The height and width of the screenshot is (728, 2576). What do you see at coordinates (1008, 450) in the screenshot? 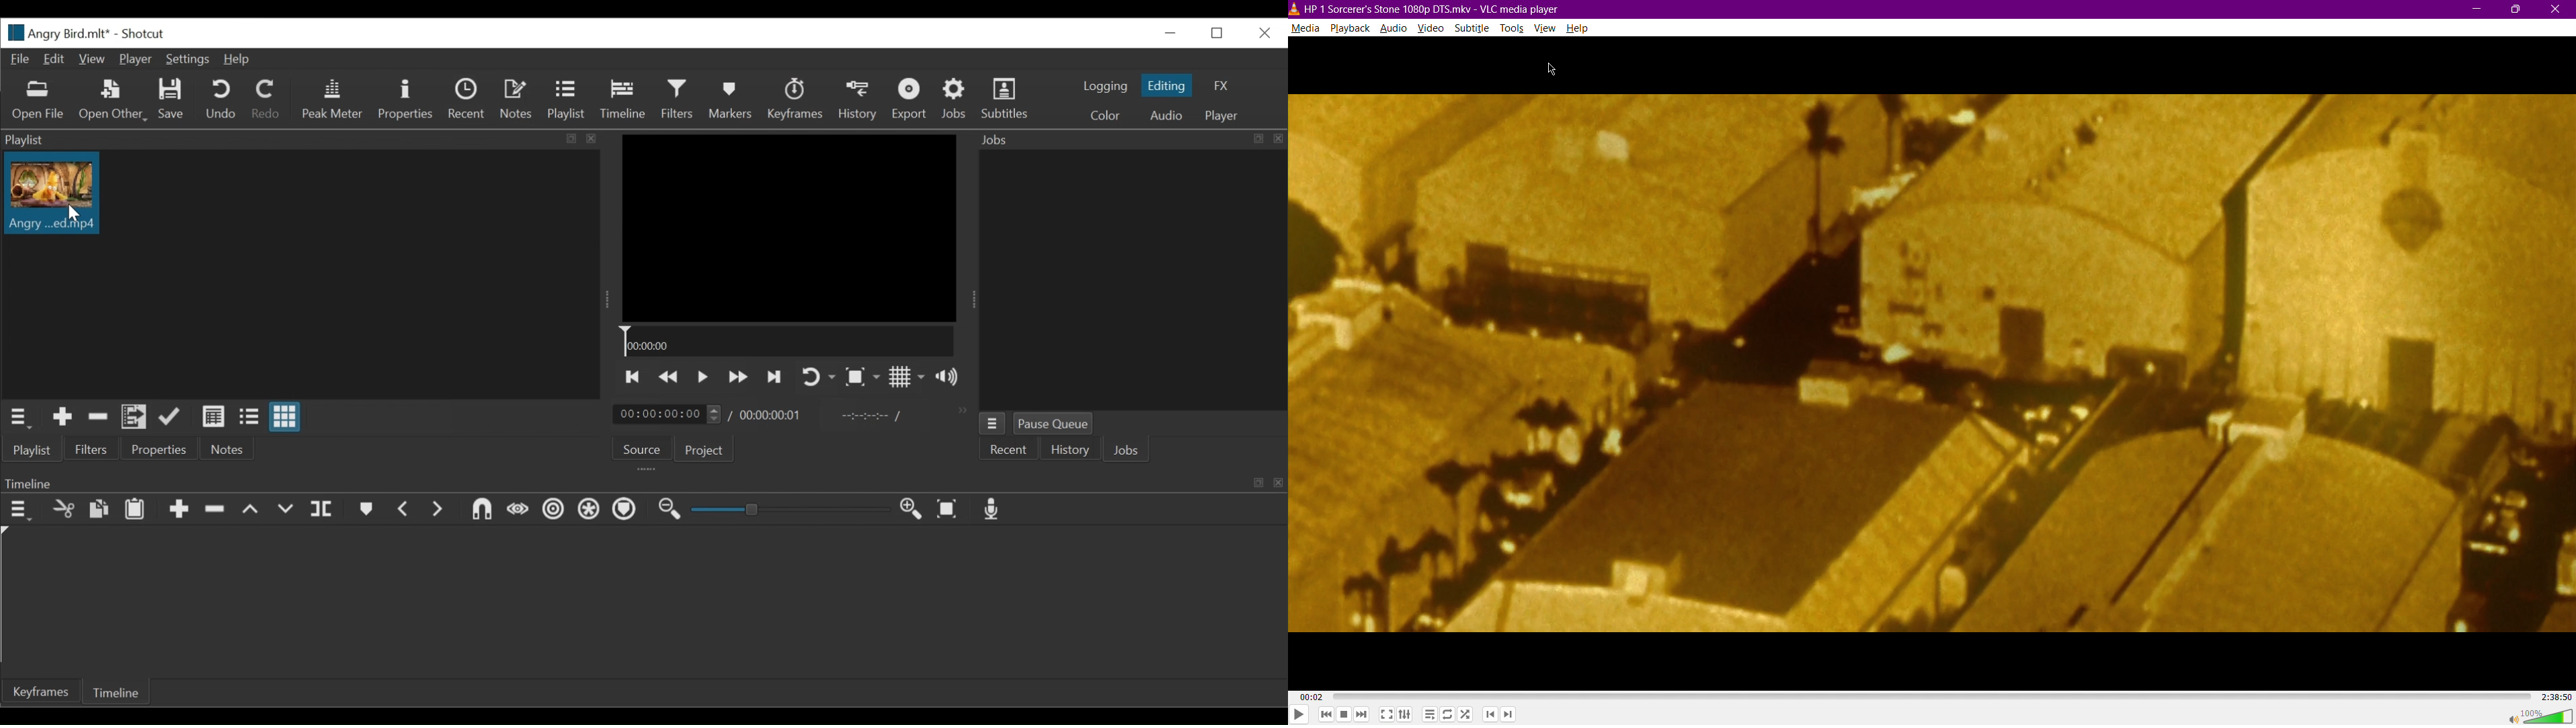
I see `Recent` at bounding box center [1008, 450].